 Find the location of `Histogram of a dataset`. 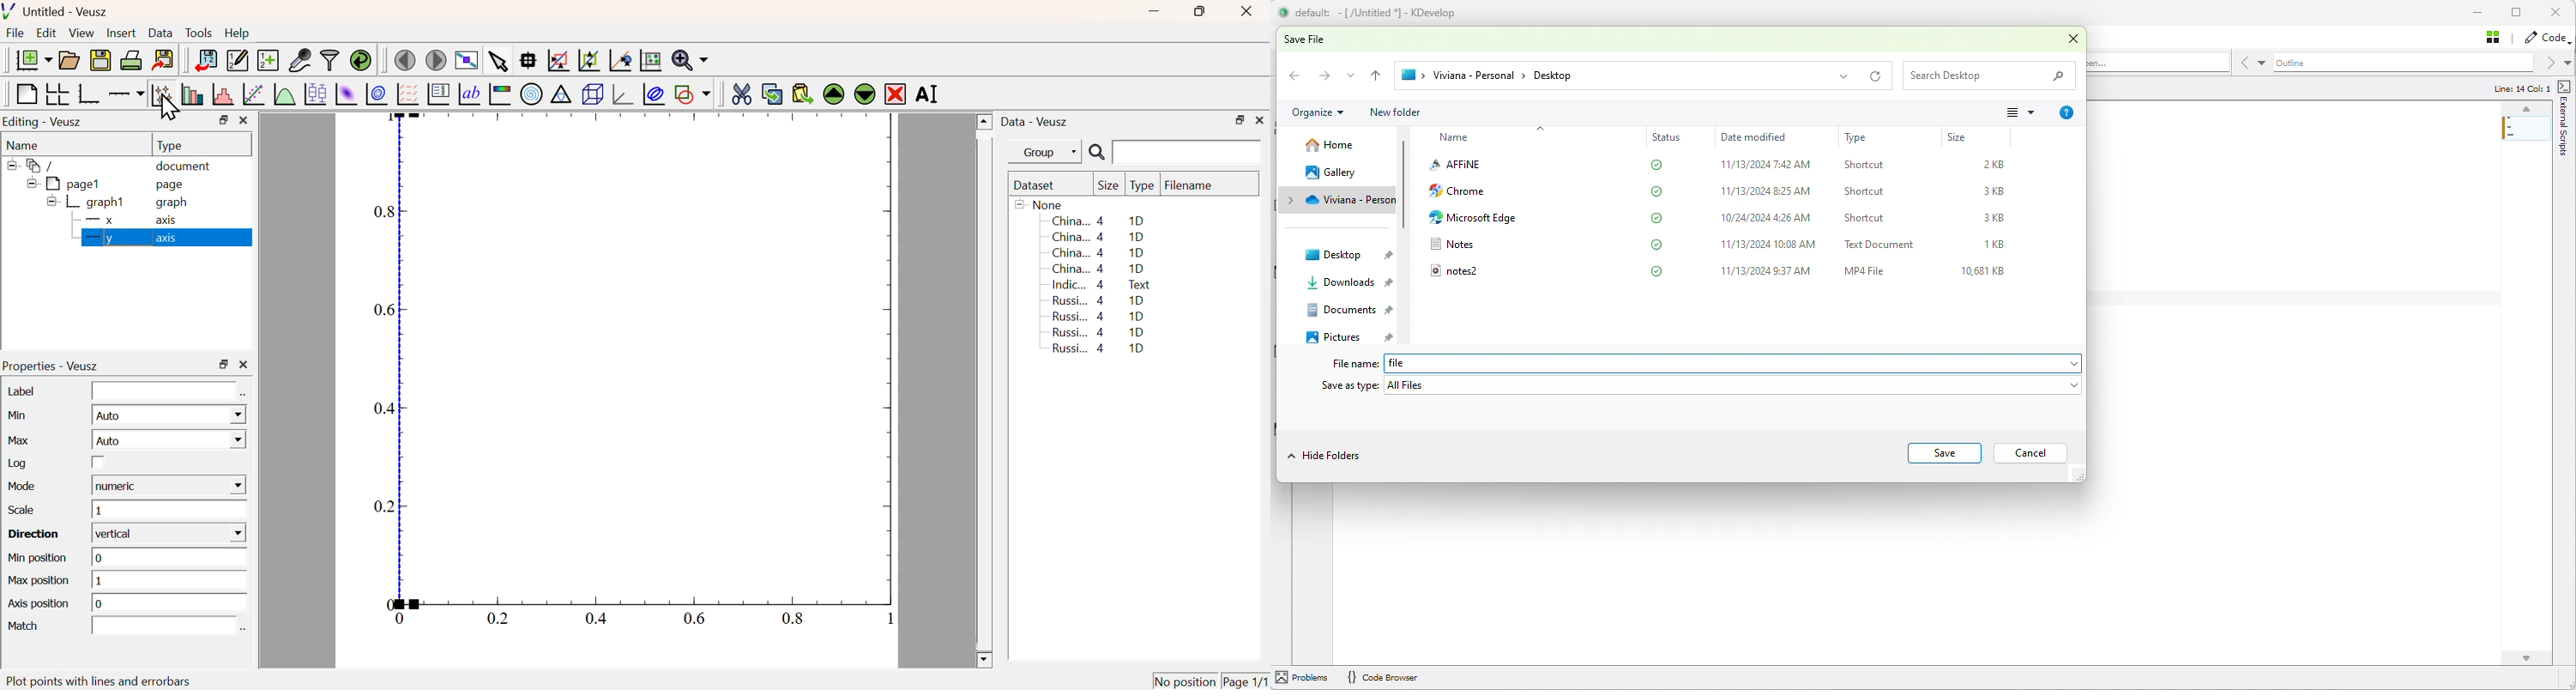

Histogram of a dataset is located at coordinates (223, 95).